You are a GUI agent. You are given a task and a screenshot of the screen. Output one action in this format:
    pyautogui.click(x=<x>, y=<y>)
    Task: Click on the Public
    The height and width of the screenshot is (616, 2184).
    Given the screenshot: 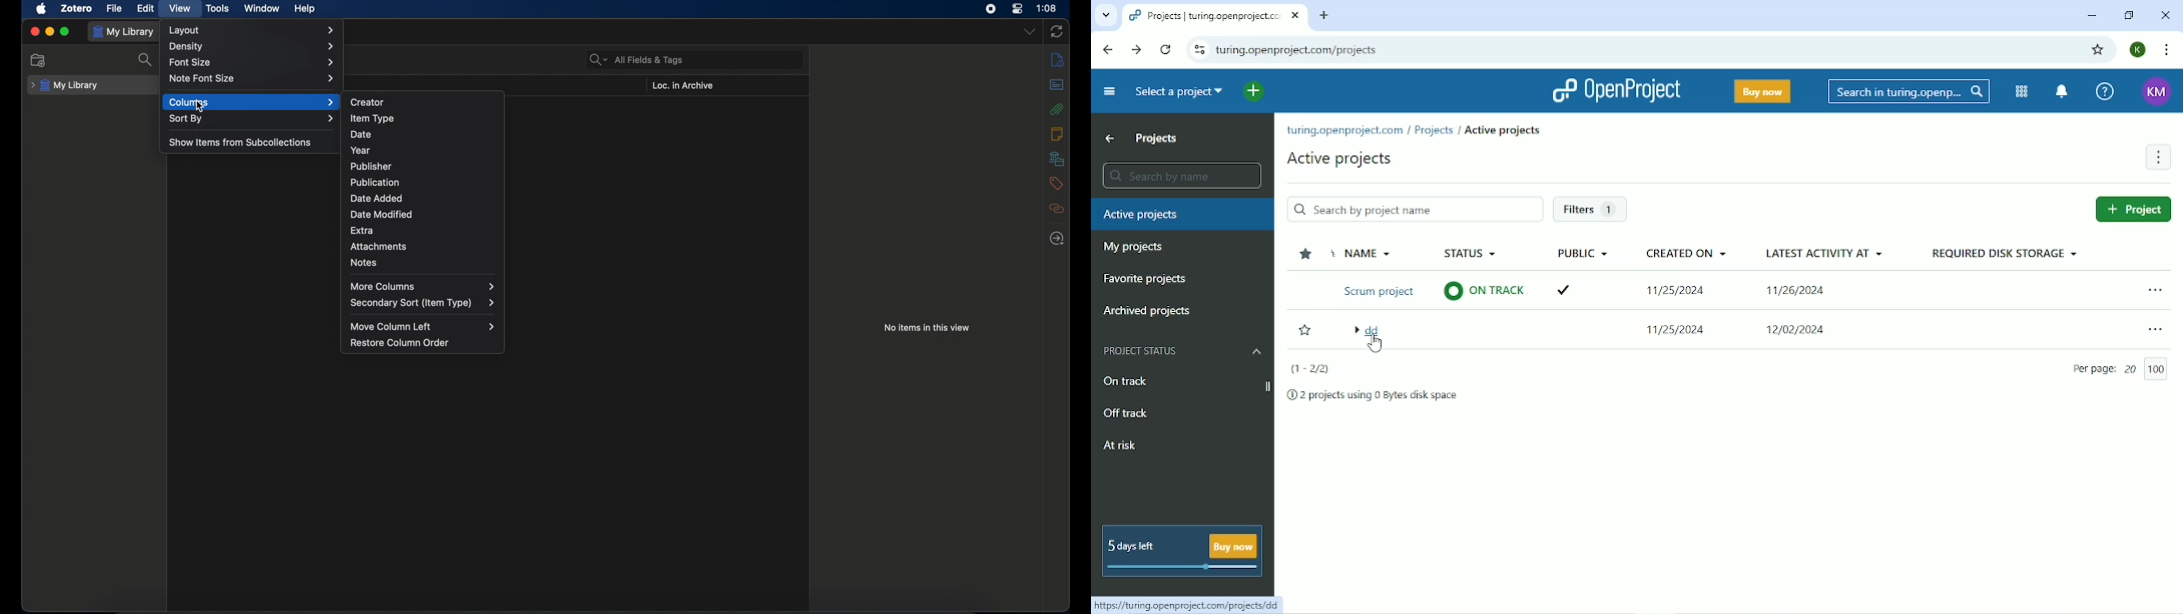 What is the action you would take?
    pyautogui.click(x=1580, y=255)
    